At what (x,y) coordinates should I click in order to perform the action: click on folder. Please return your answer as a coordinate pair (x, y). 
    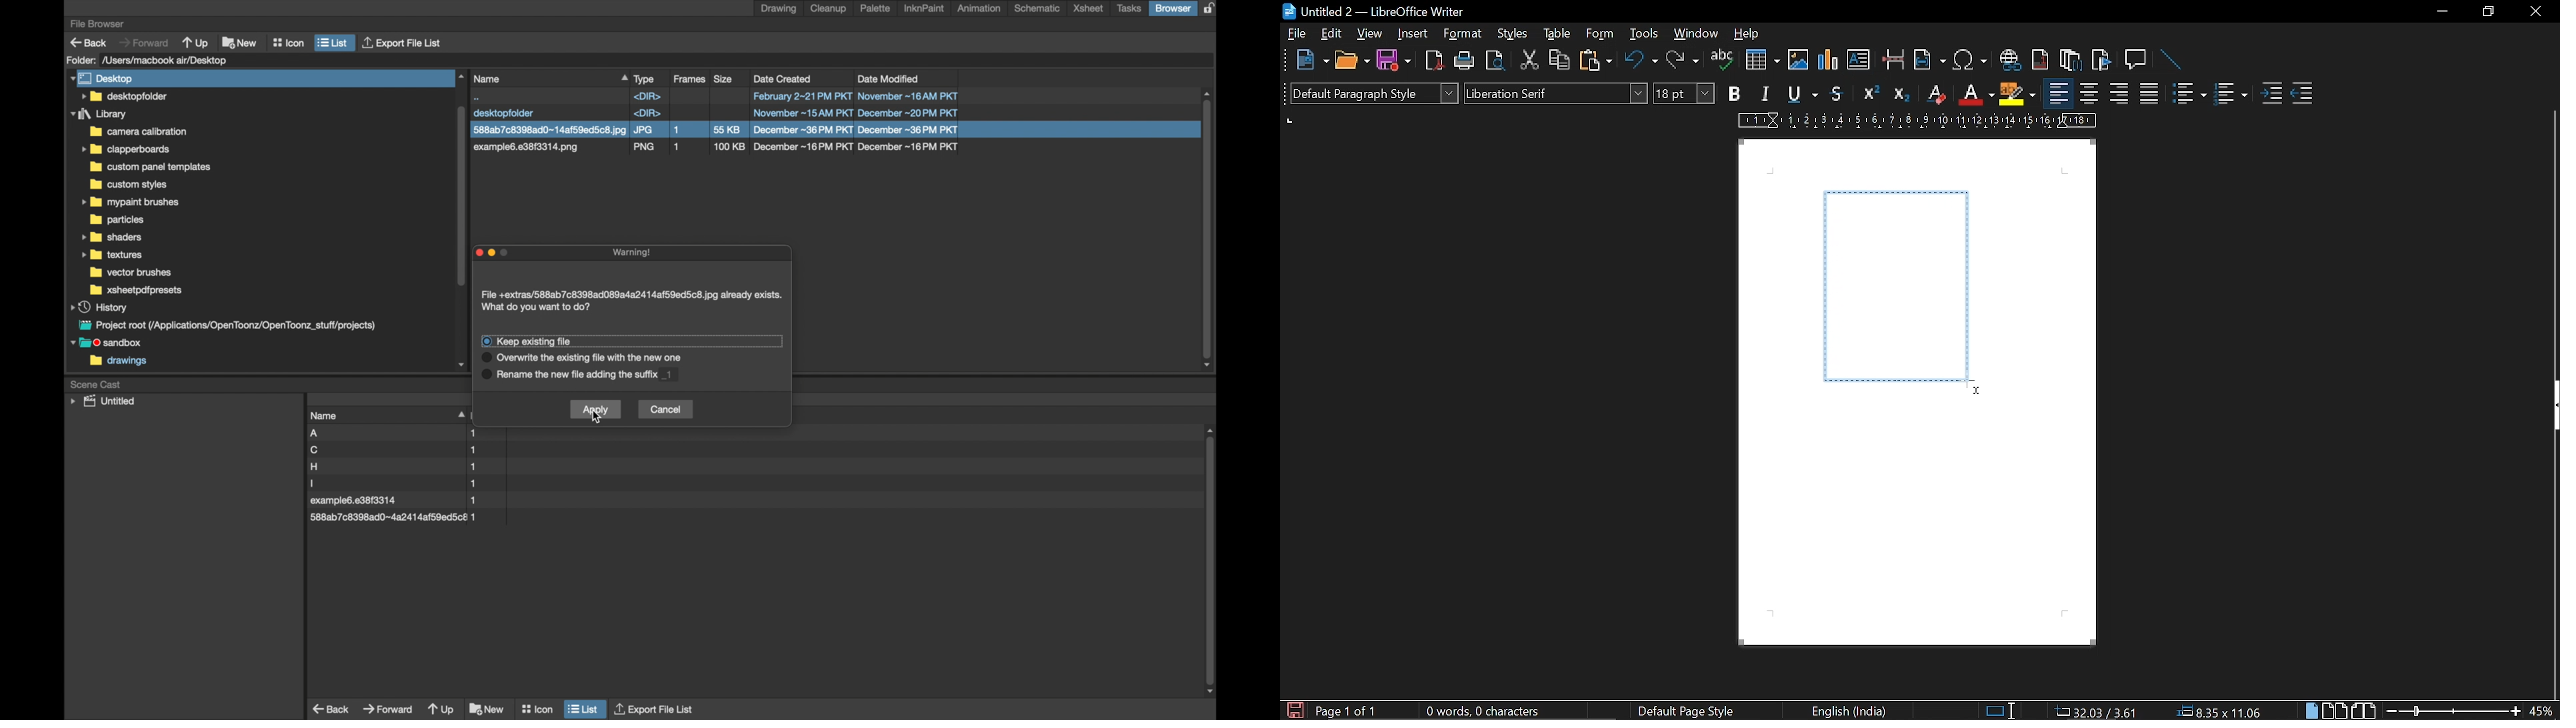
    Looking at the image, I should click on (81, 60).